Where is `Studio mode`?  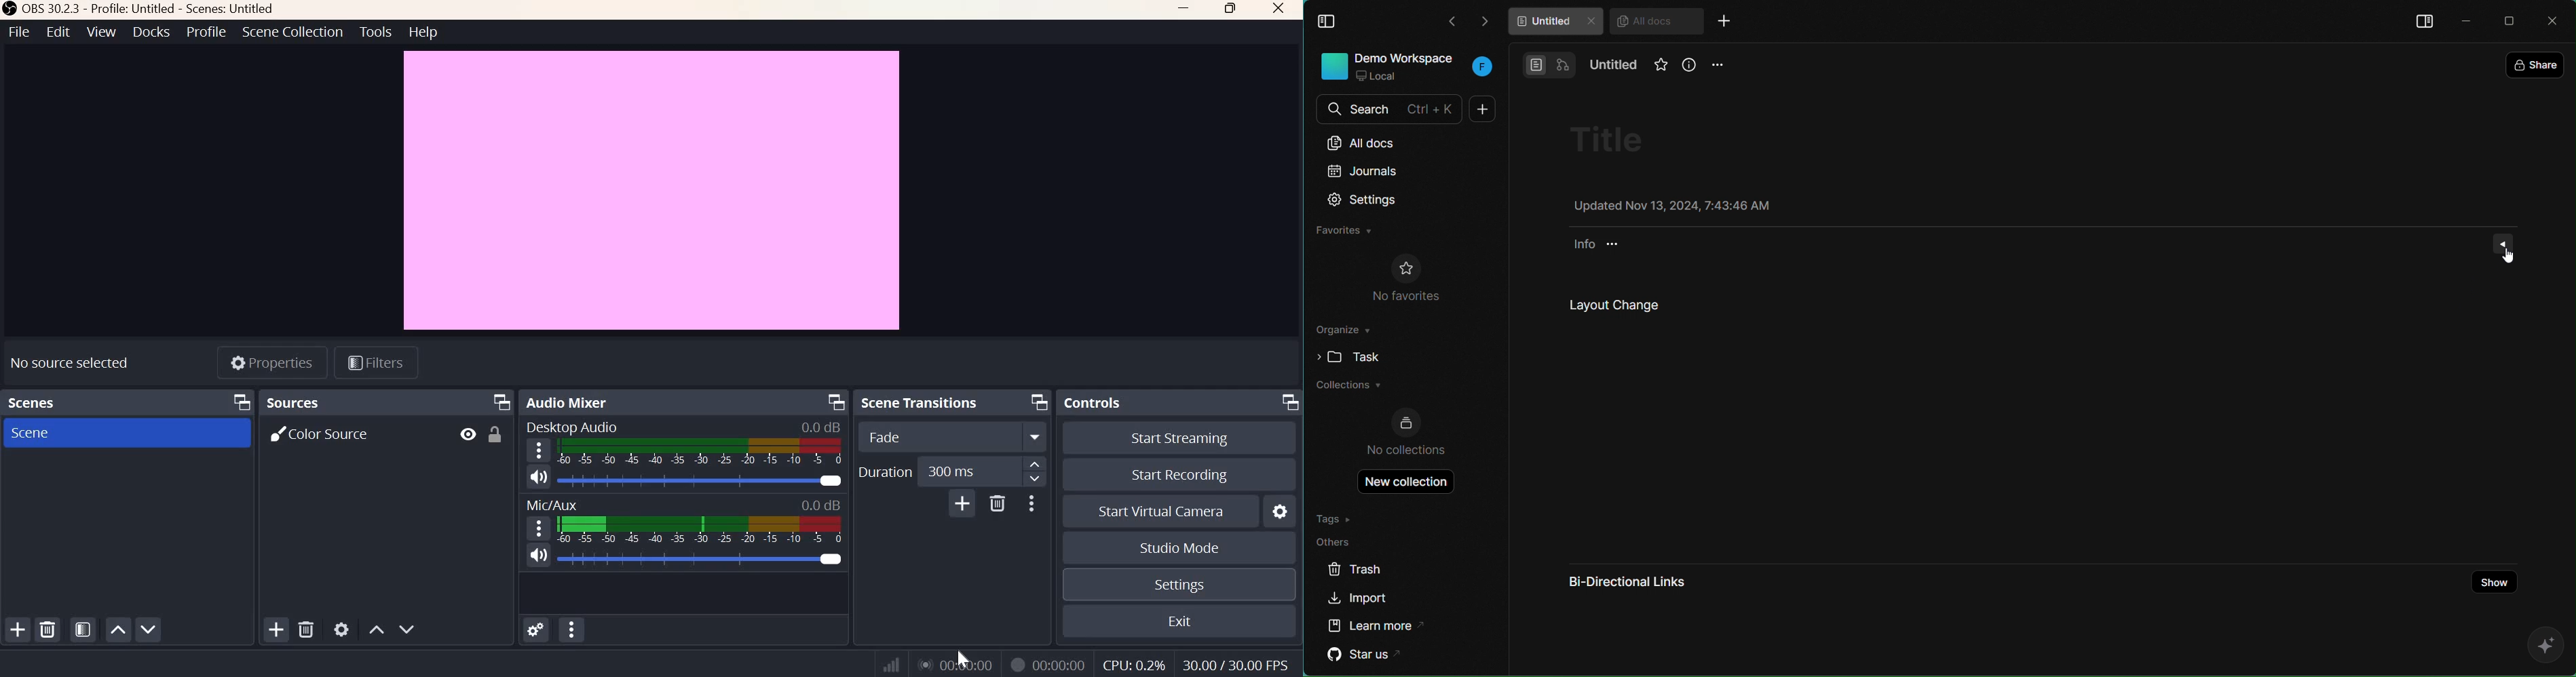
Studio mode is located at coordinates (1178, 549).